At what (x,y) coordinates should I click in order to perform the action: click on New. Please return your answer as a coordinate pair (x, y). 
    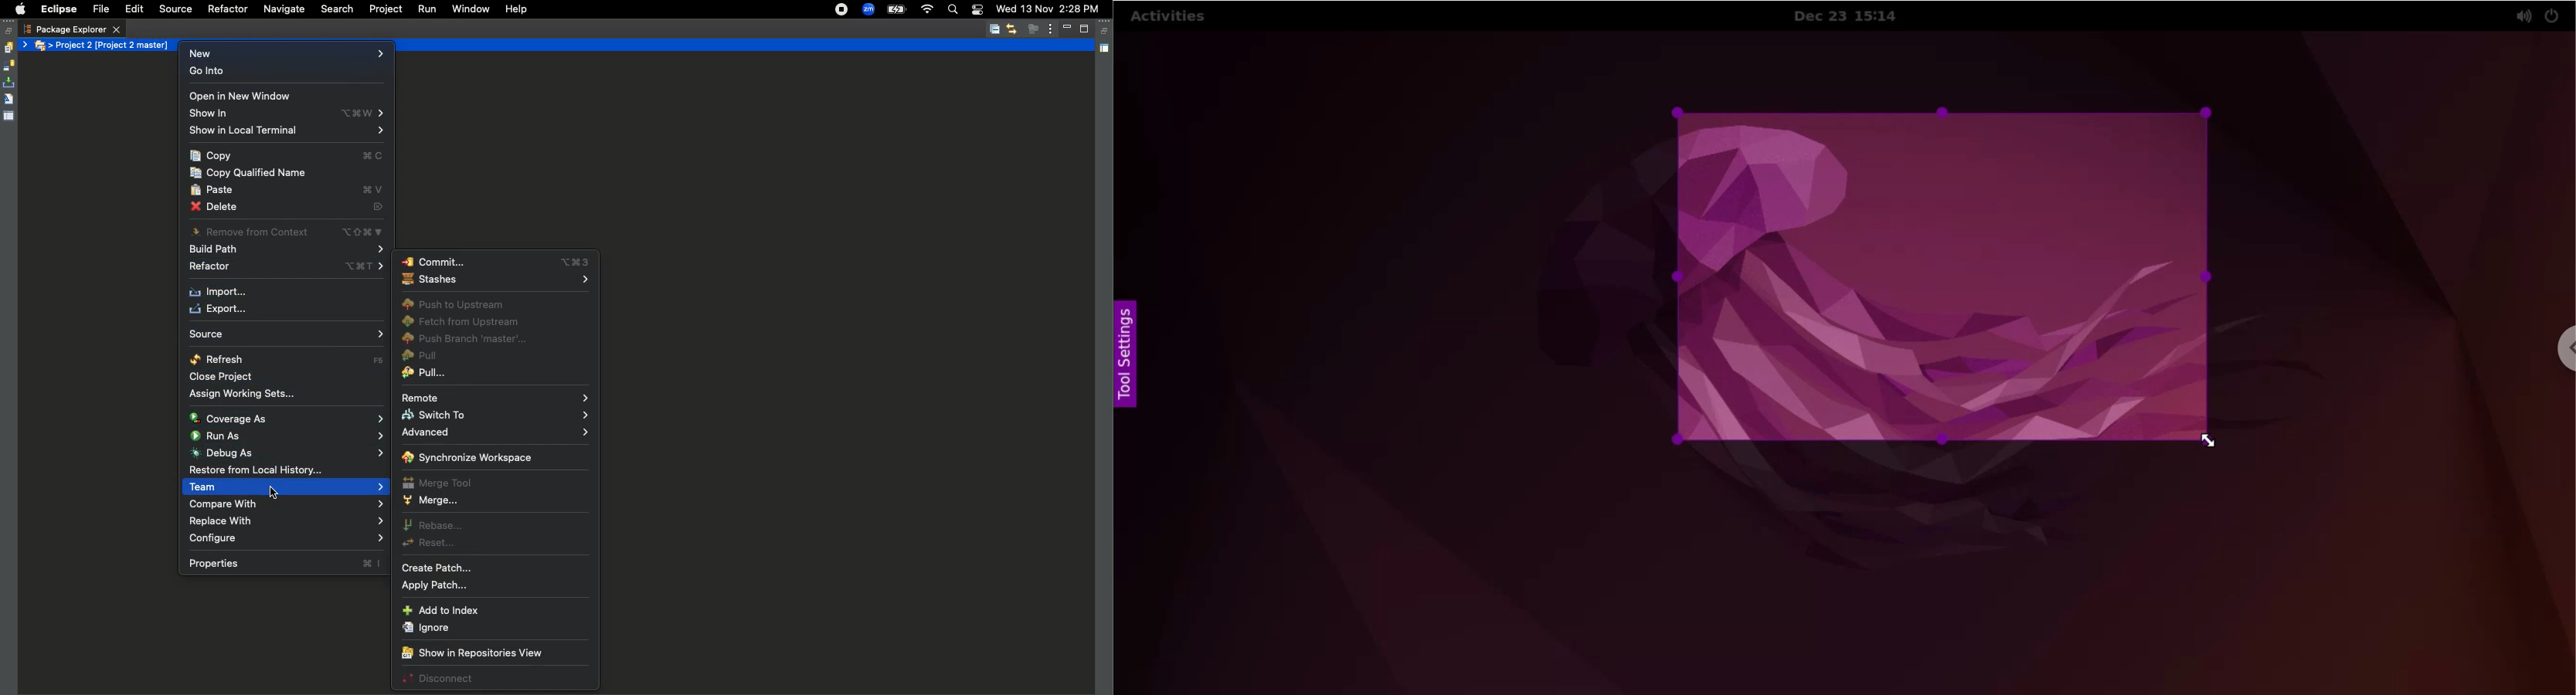
    Looking at the image, I should click on (286, 55).